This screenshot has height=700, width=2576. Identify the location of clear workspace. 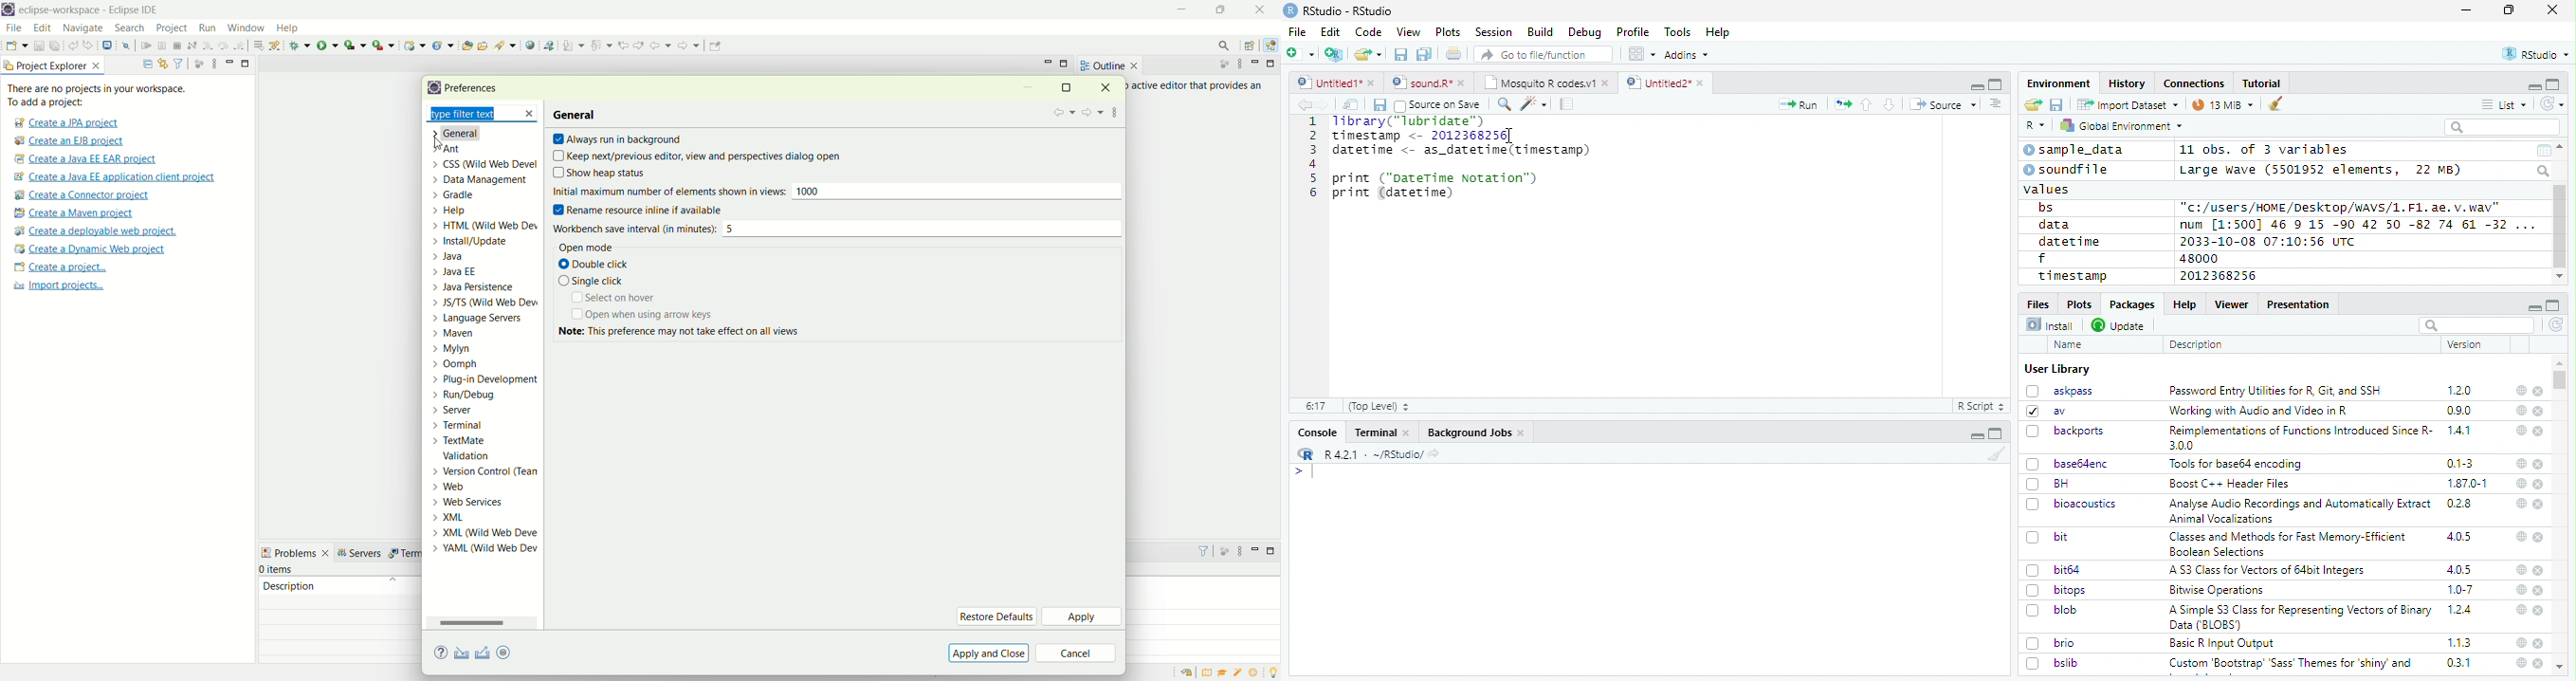
(2276, 104).